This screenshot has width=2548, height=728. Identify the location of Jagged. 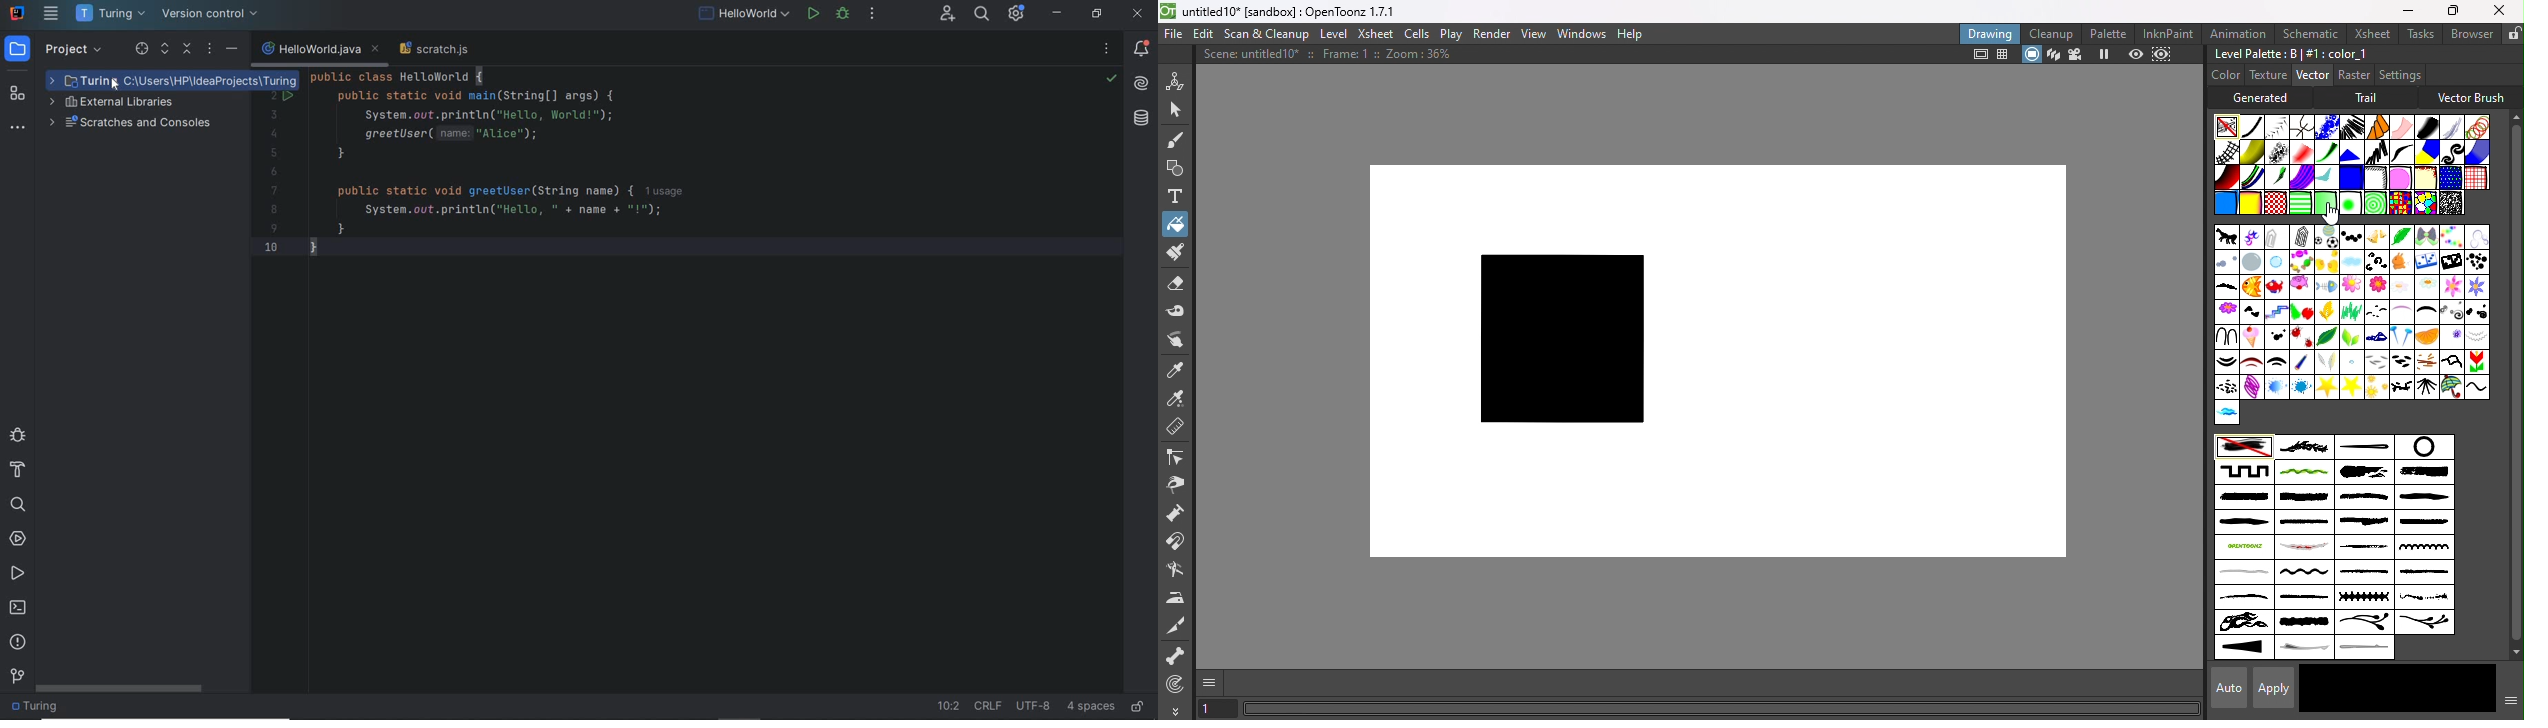
(2351, 151).